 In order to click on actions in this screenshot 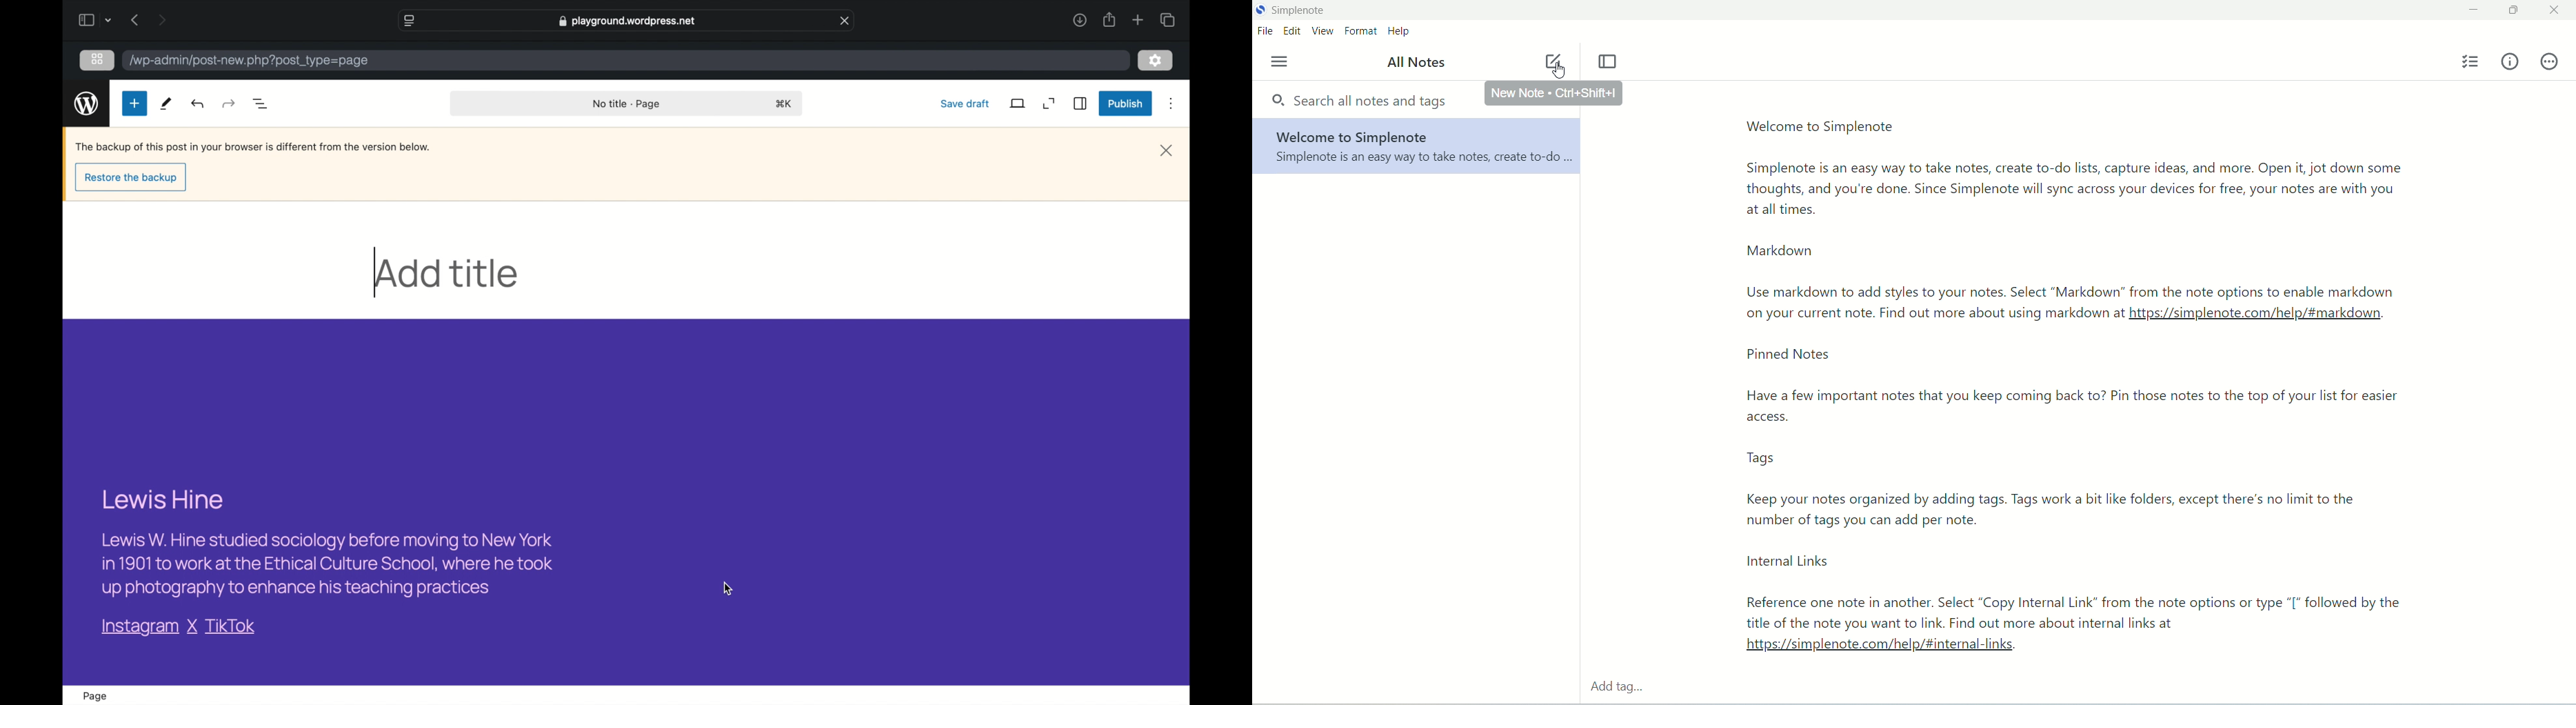, I will do `click(2552, 64)`.